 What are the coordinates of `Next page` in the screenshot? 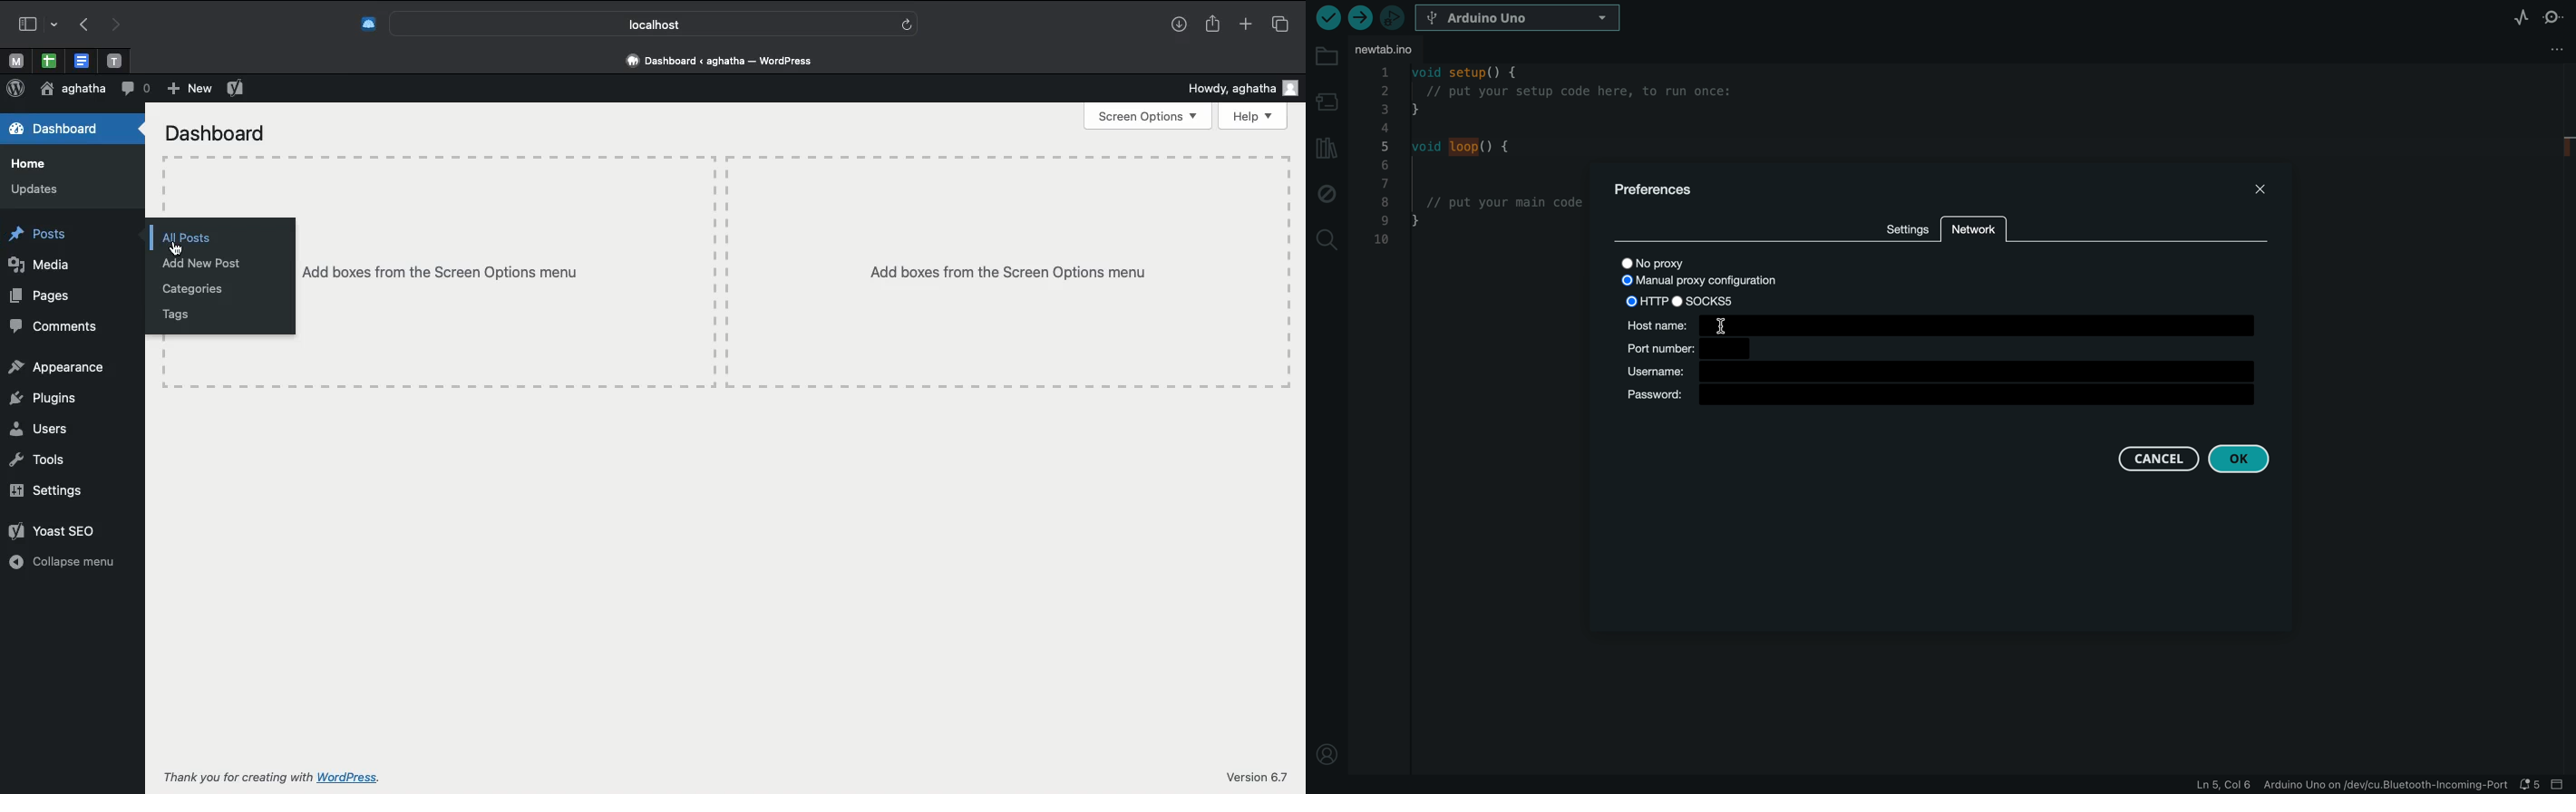 It's located at (118, 24).